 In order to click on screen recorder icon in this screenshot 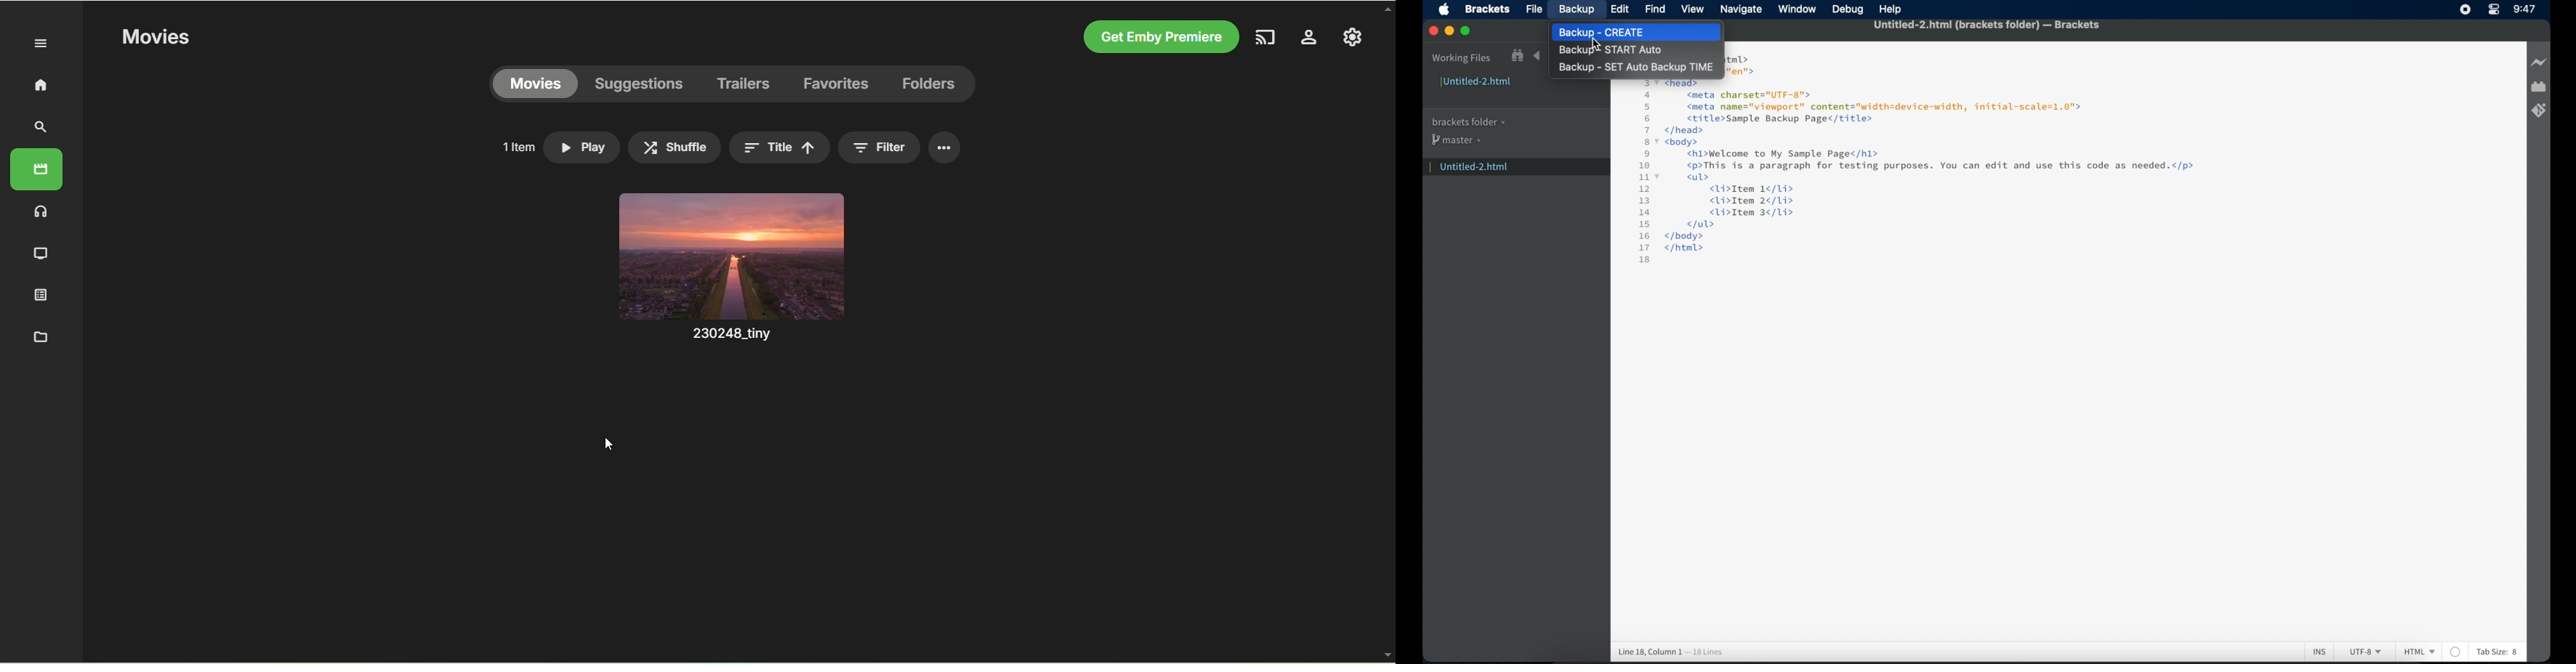, I will do `click(2466, 9)`.